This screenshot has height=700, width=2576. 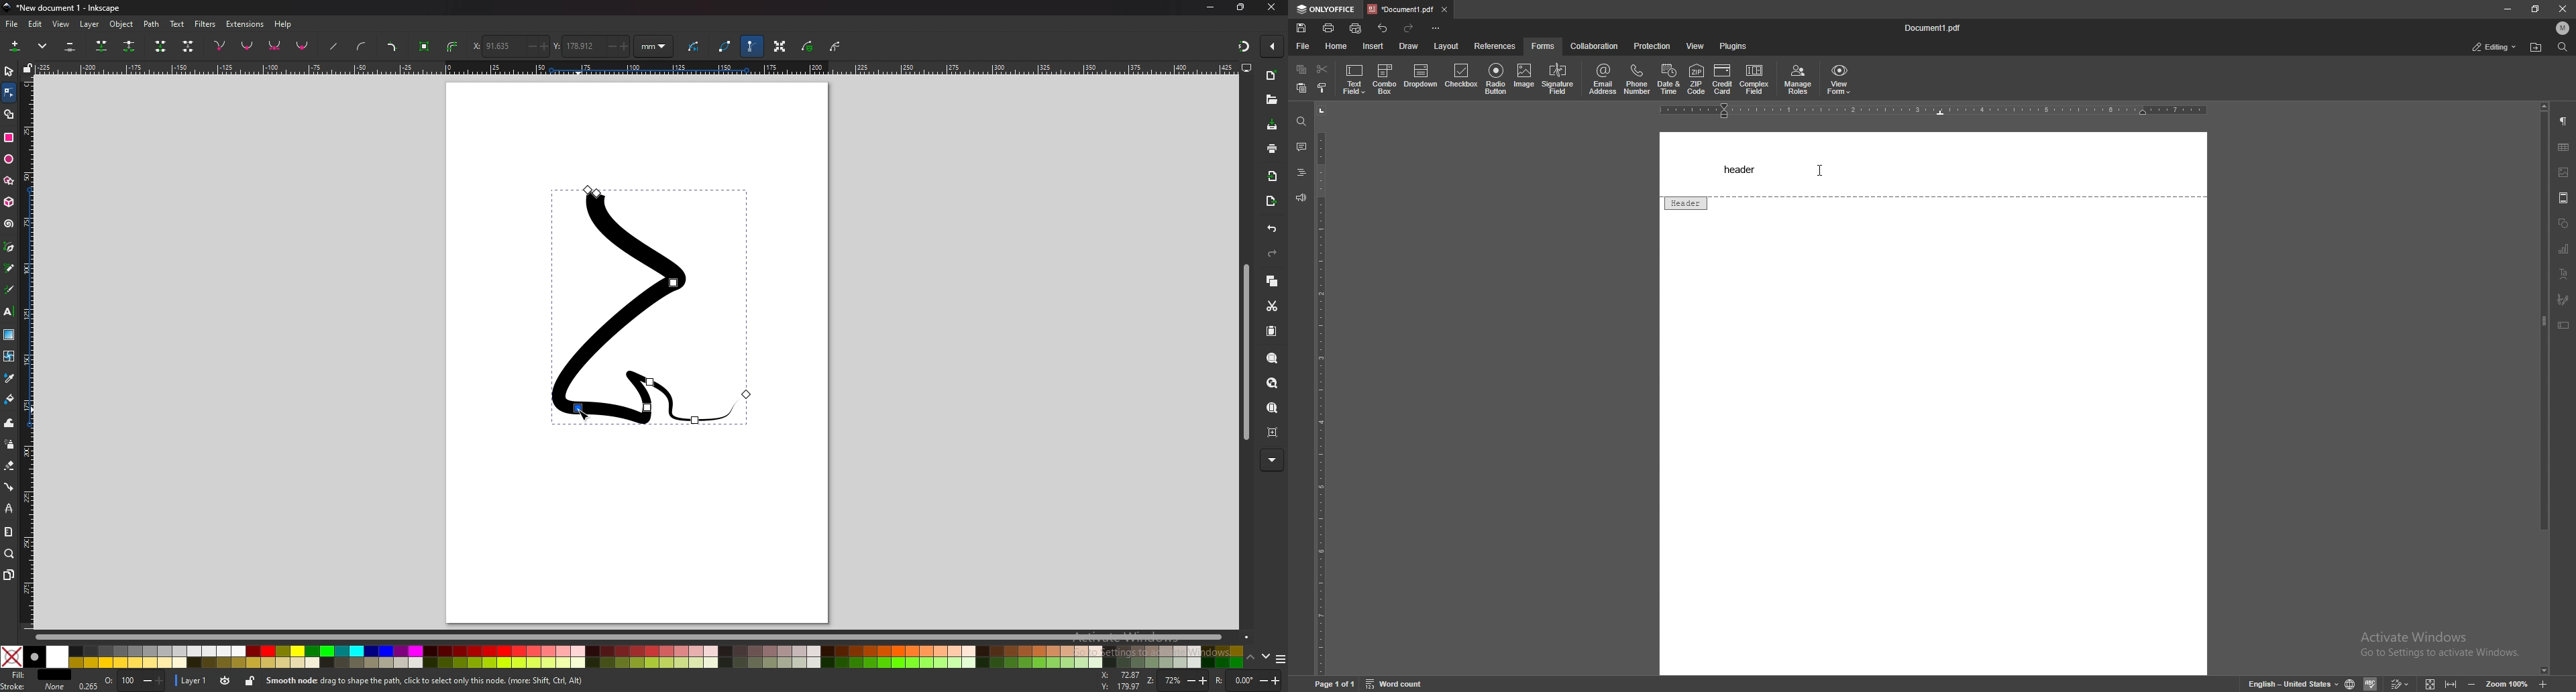 What do you see at coordinates (1936, 111) in the screenshot?
I see `horiztontal scale` at bounding box center [1936, 111].